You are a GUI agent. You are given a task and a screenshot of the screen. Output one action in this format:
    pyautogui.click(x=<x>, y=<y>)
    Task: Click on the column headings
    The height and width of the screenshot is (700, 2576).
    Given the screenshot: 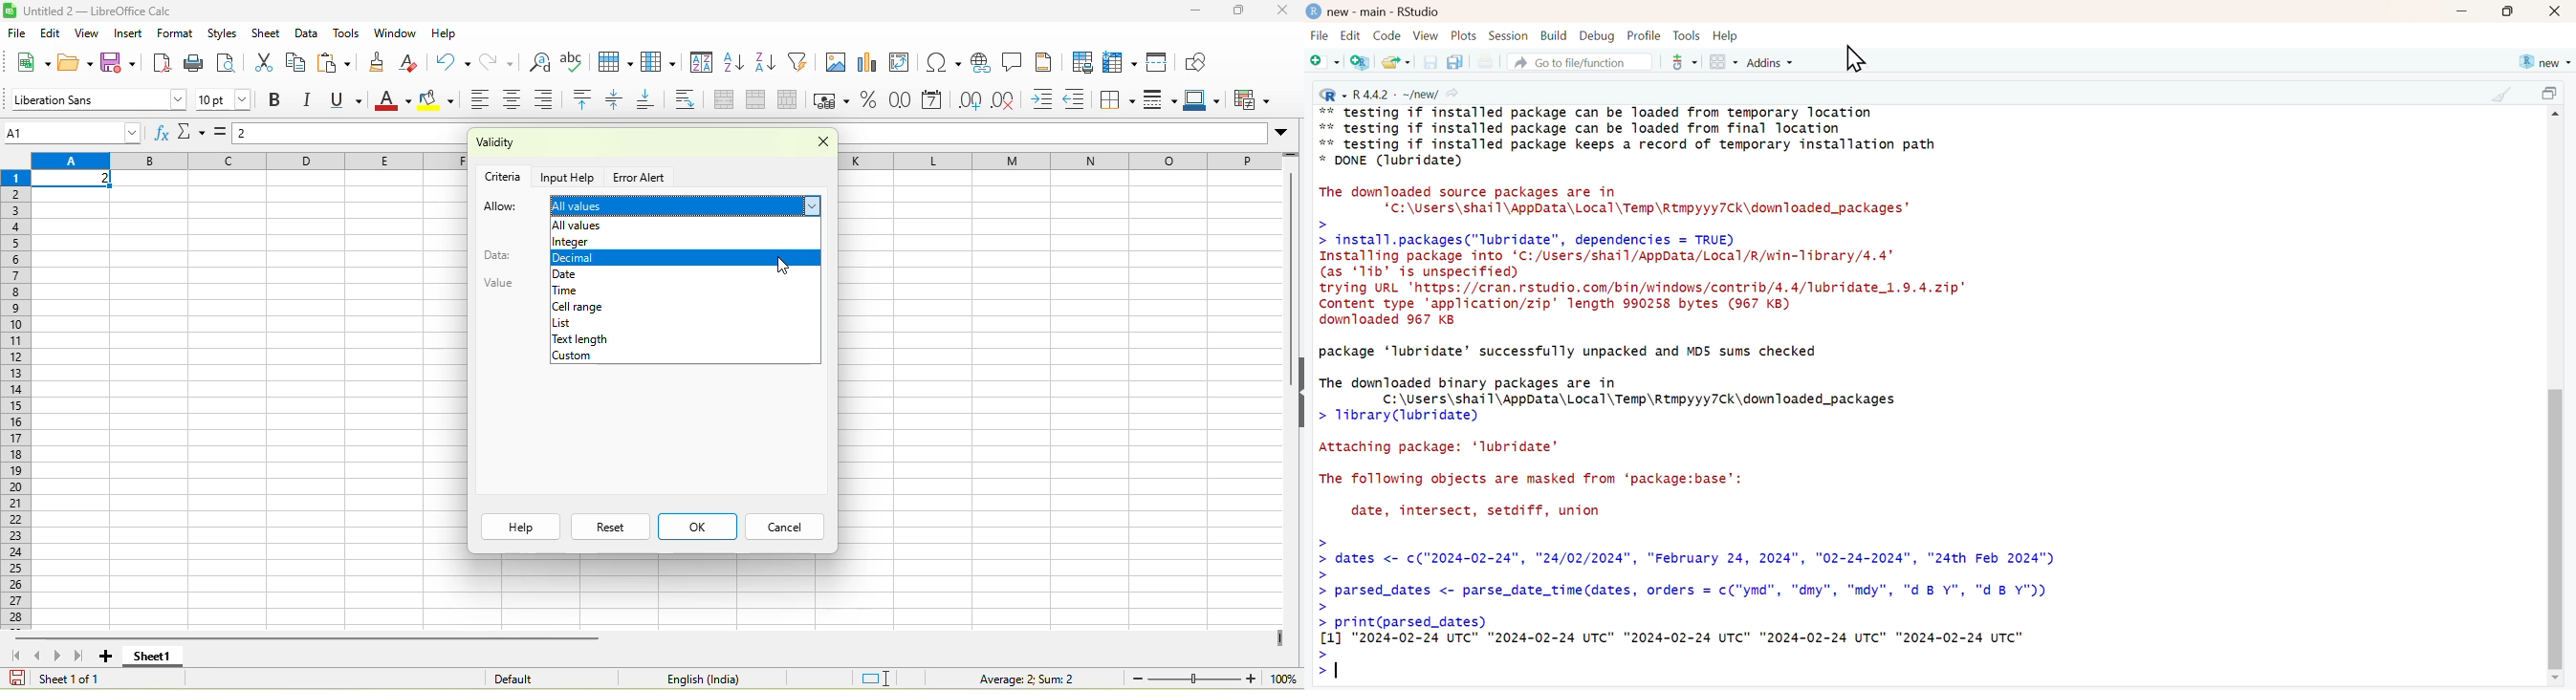 What is the action you would take?
    pyautogui.click(x=249, y=162)
    